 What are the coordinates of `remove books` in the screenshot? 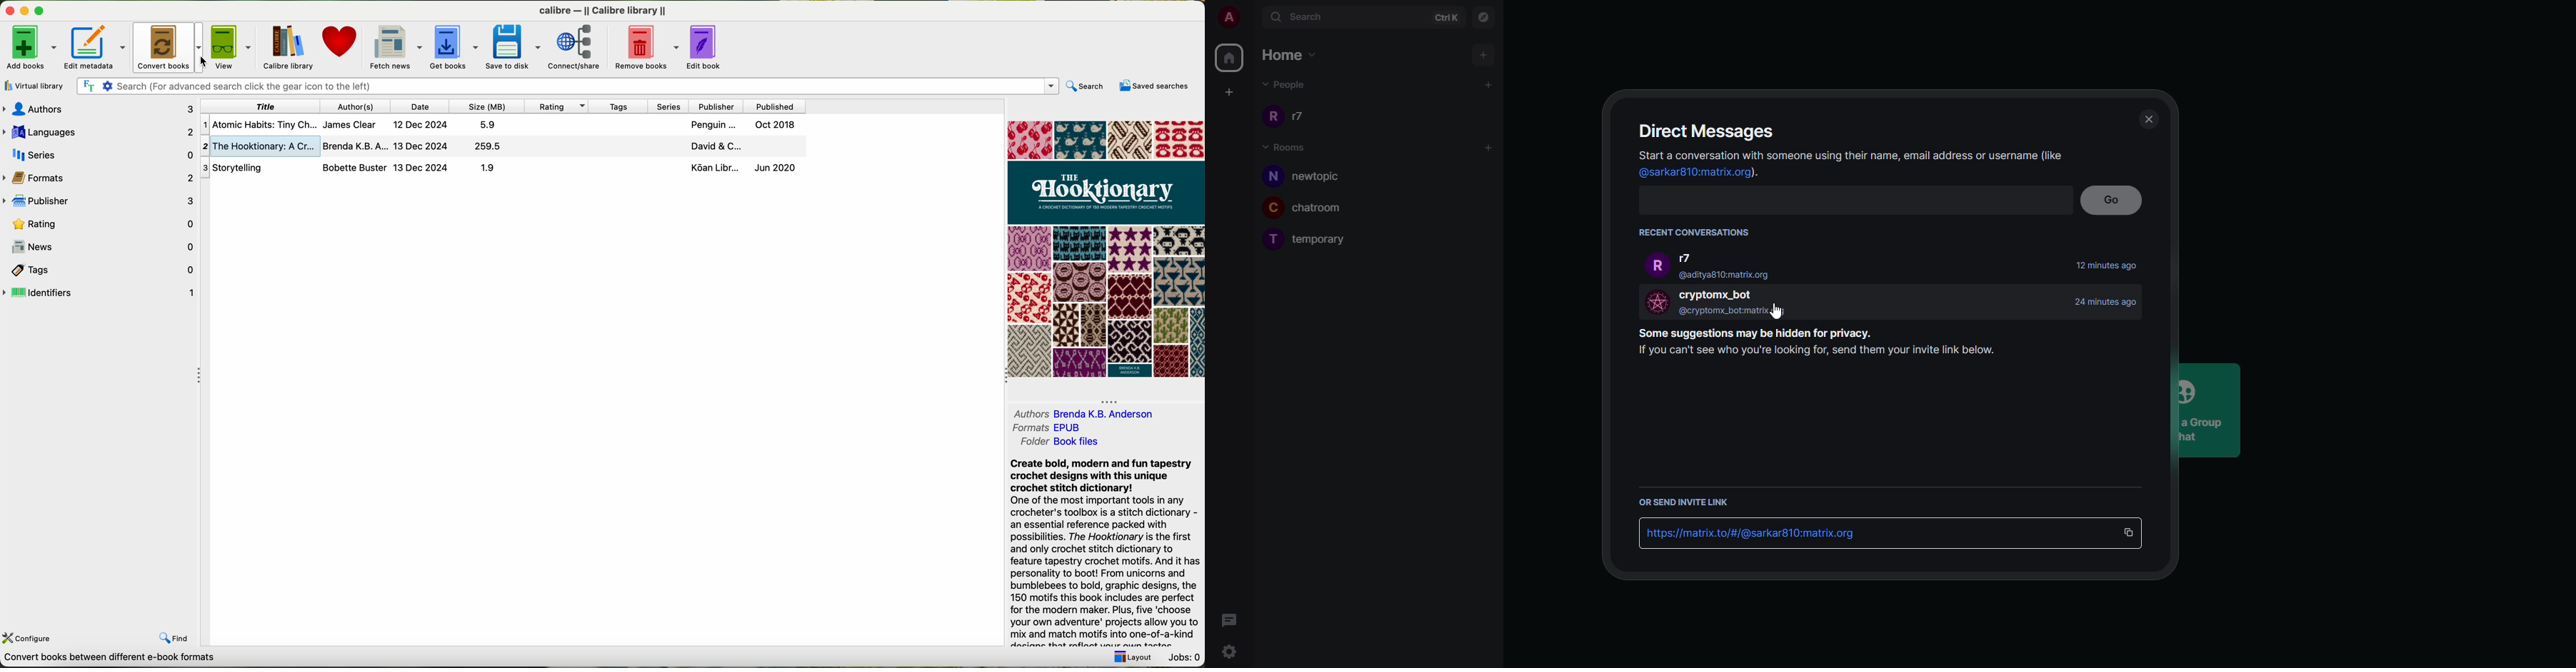 It's located at (648, 47).